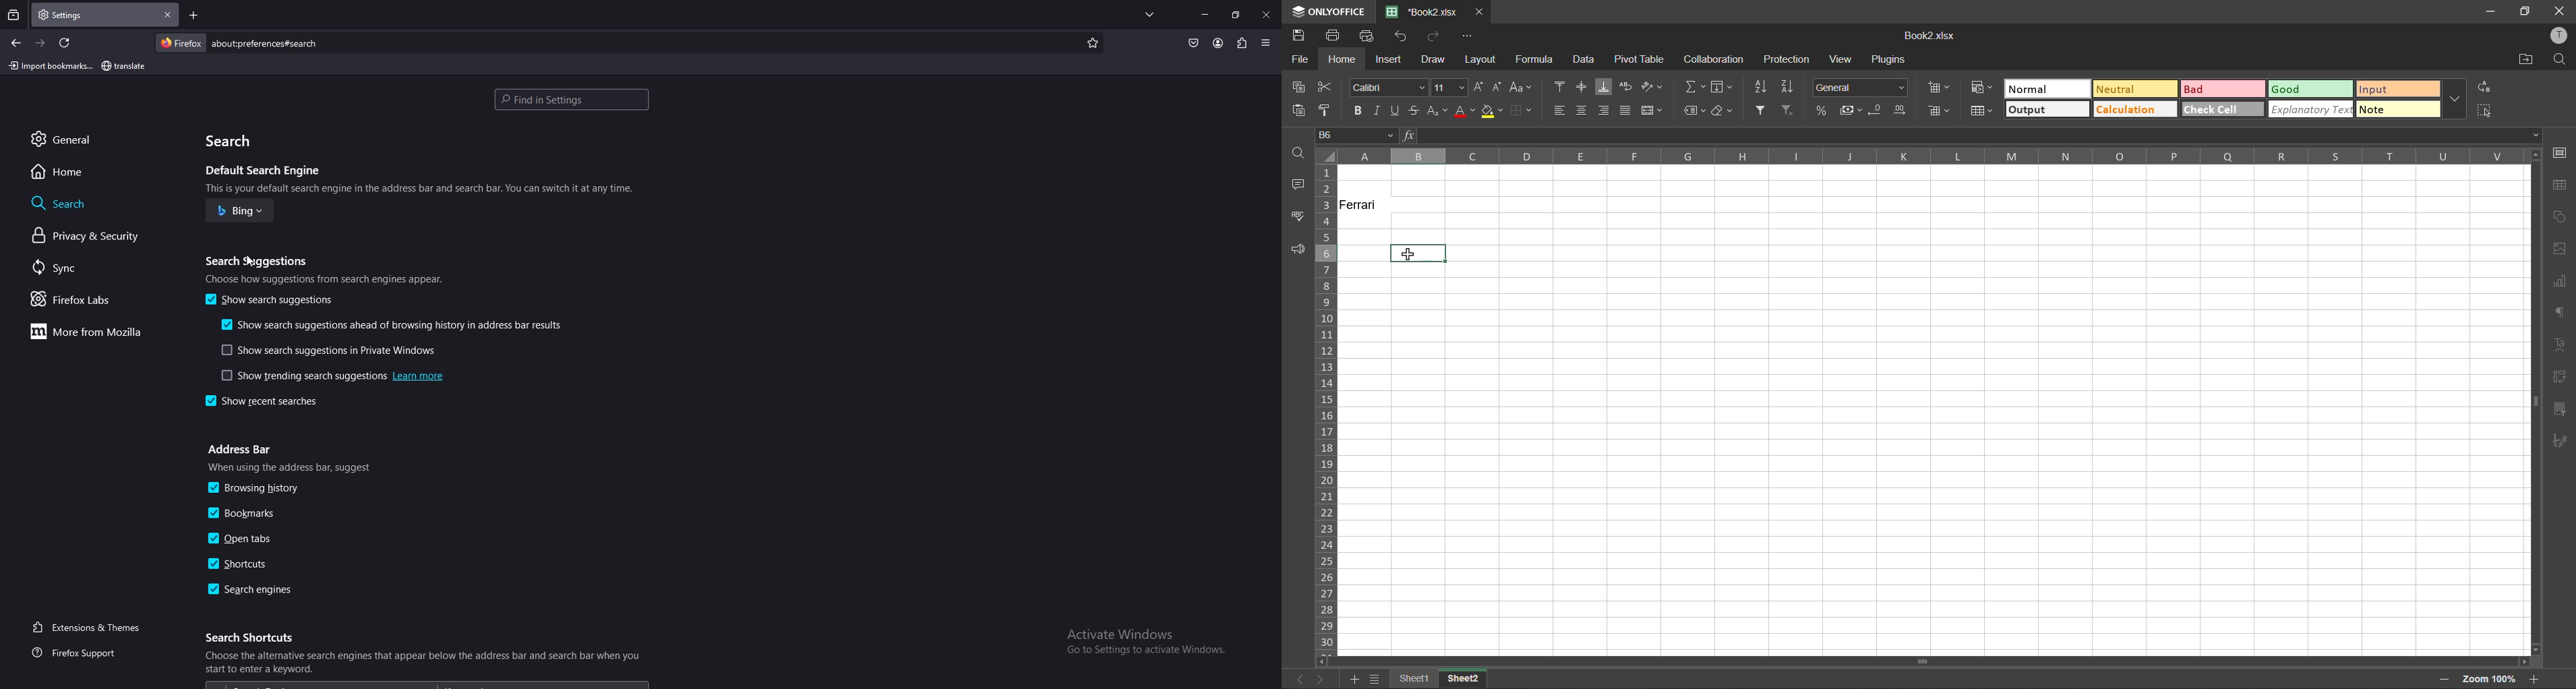  What do you see at coordinates (1583, 111) in the screenshot?
I see `align center` at bounding box center [1583, 111].